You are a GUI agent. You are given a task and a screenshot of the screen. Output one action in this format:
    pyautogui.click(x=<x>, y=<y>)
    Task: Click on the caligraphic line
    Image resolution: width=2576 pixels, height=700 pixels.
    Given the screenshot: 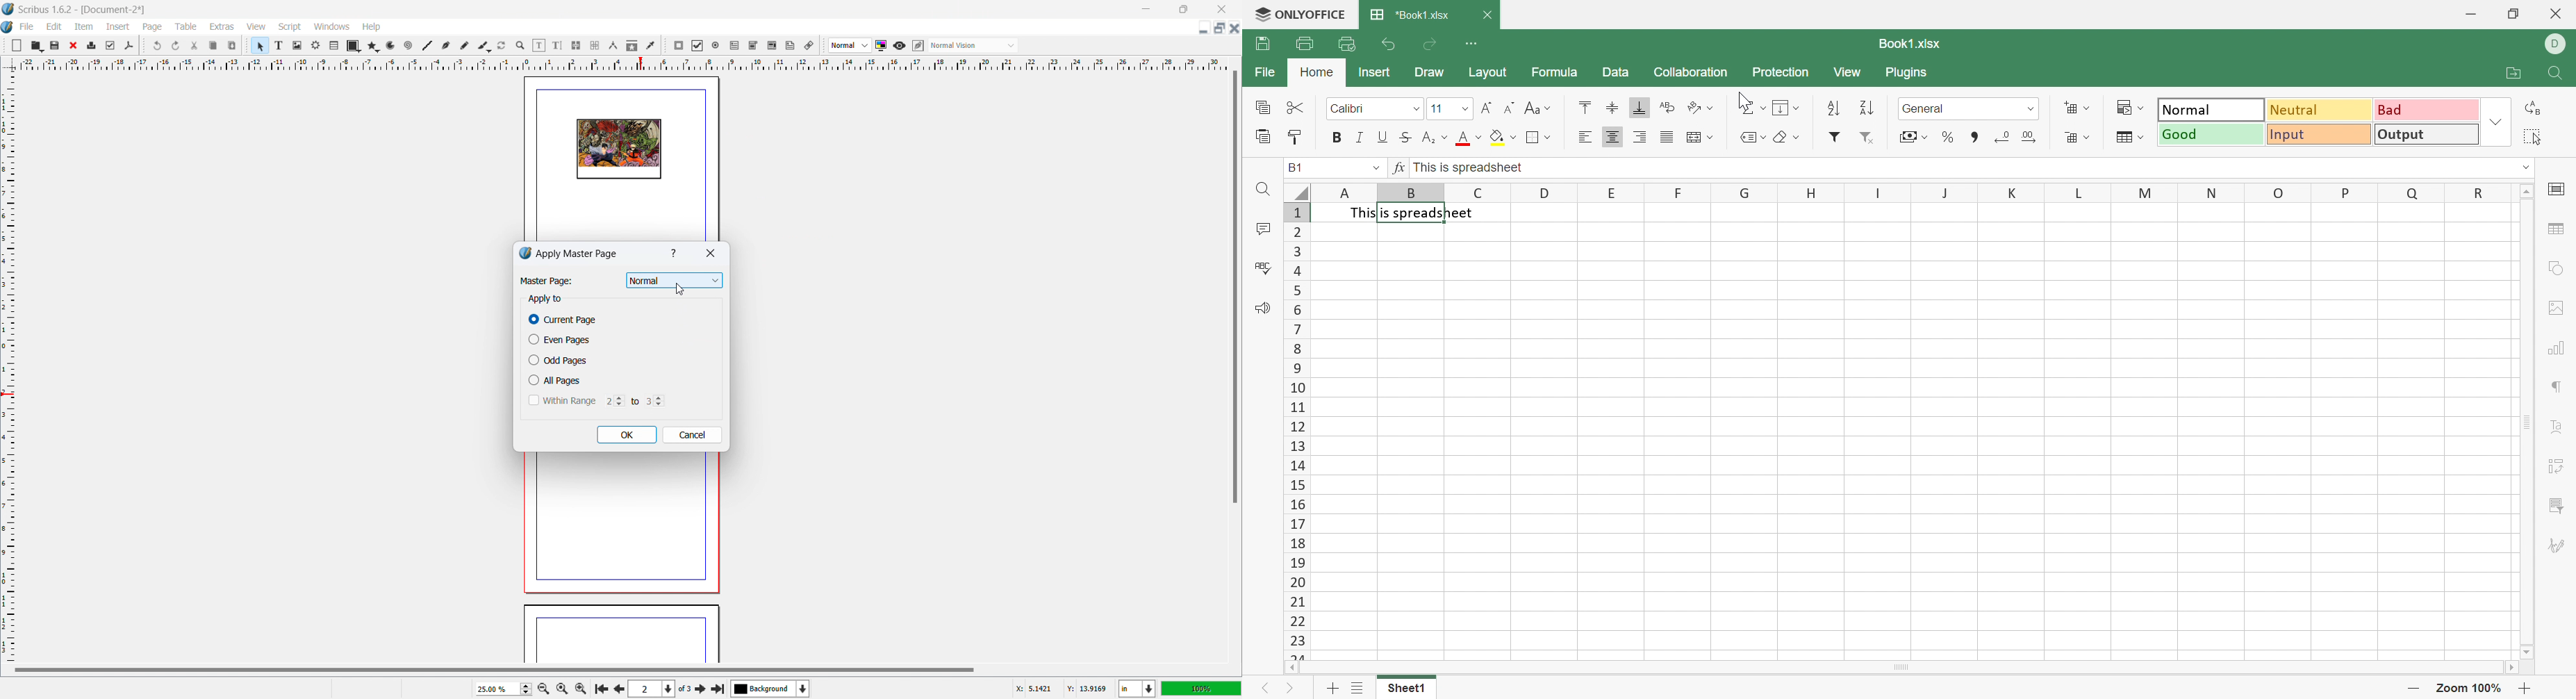 What is the action you would take?
    pyautogui.click(x=484, y=46)
    